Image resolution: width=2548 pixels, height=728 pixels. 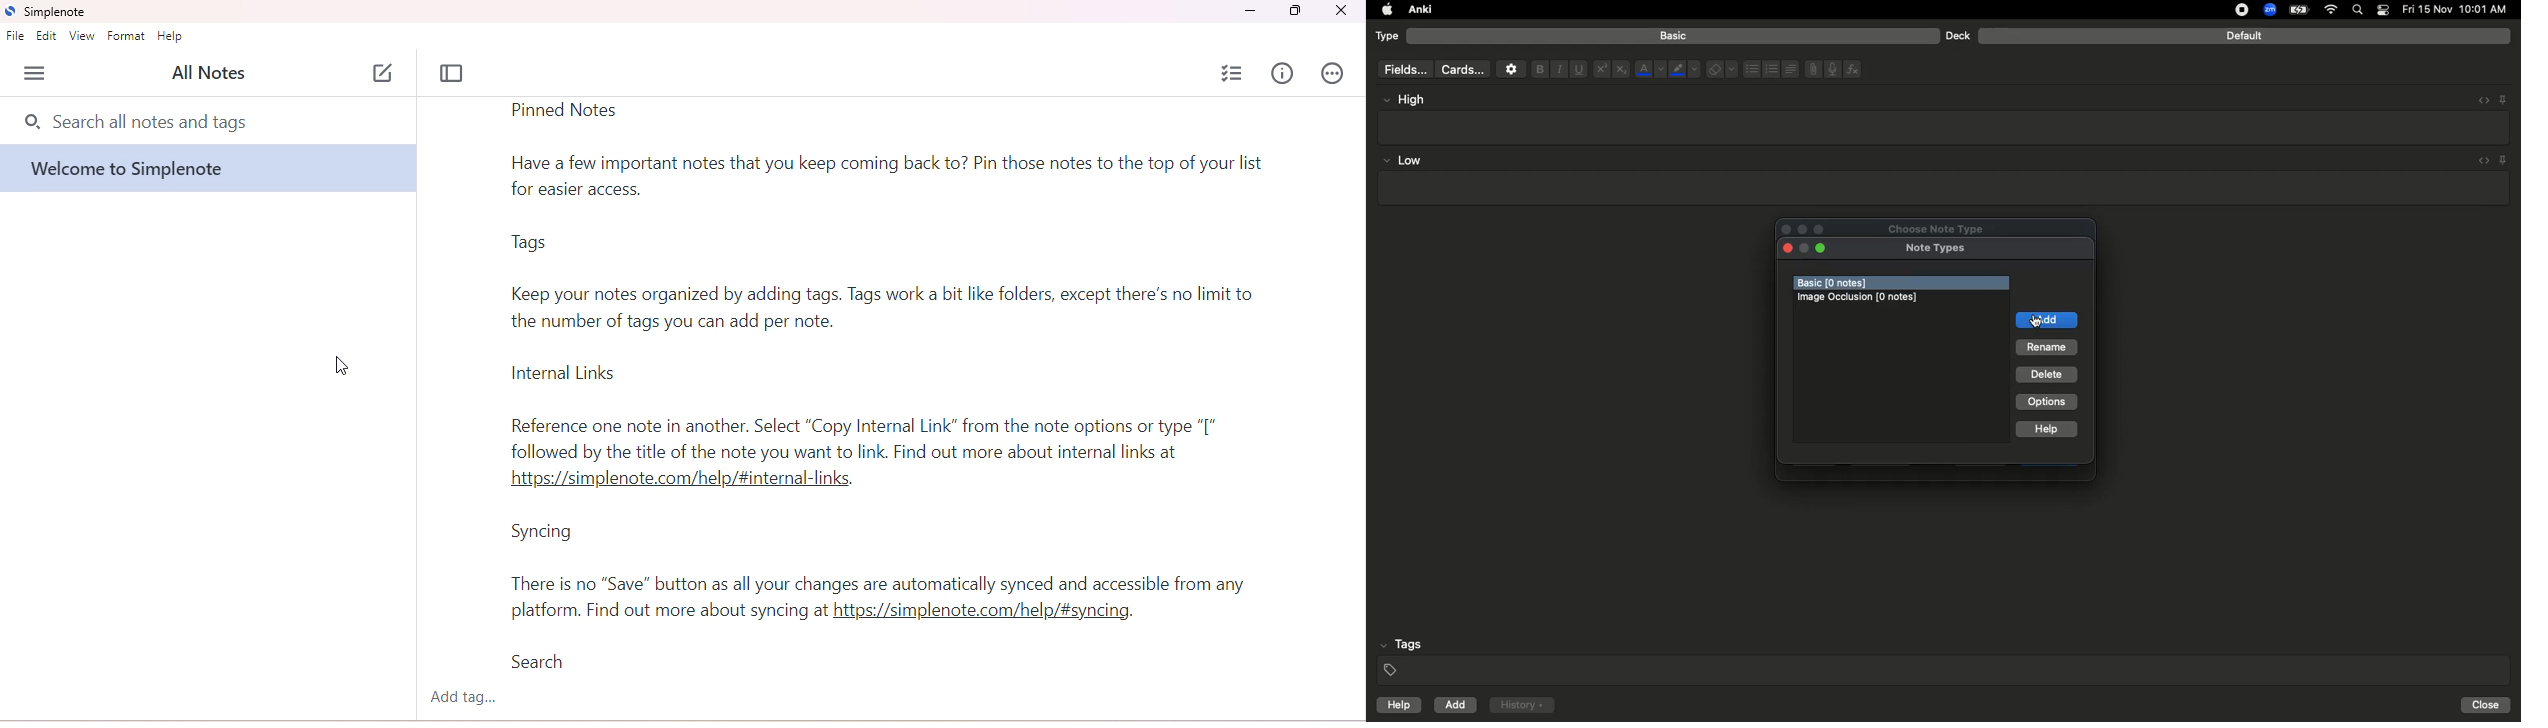 What do you see at coordinates (1621, 70) in the screenshot?
I see `Subscript` at bounding box center [1621, 70].